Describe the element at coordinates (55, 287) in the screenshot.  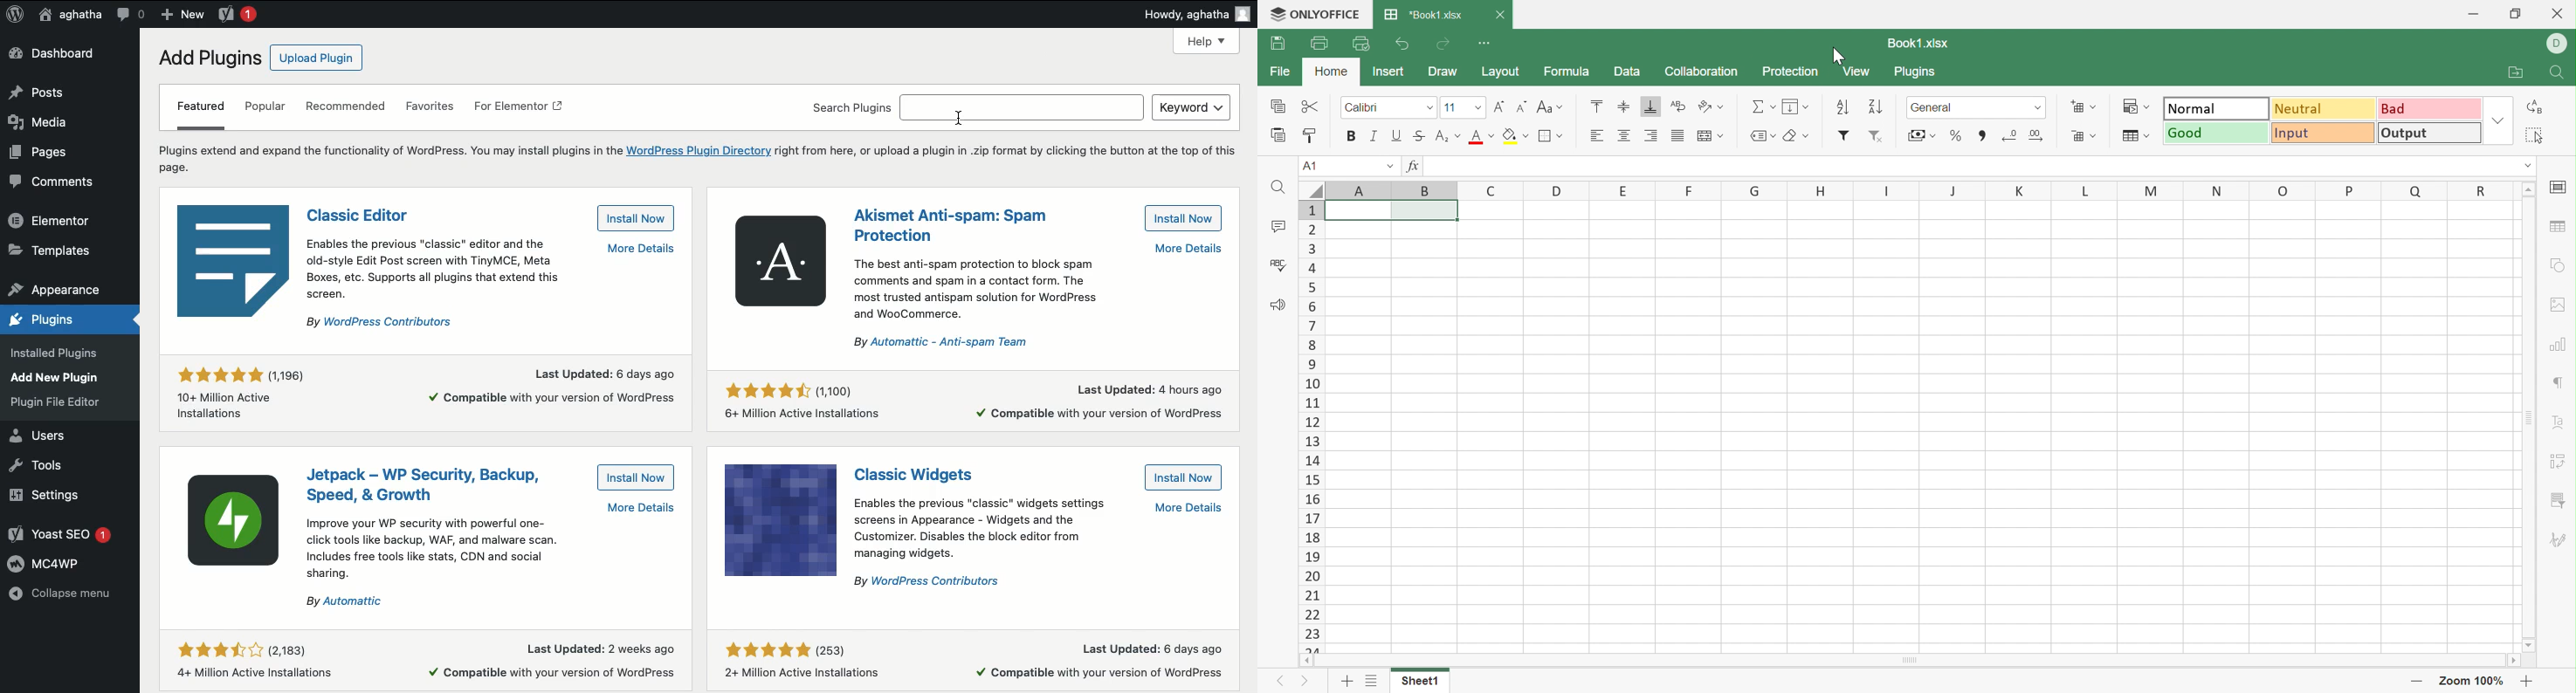
I see `appearance` at that location.